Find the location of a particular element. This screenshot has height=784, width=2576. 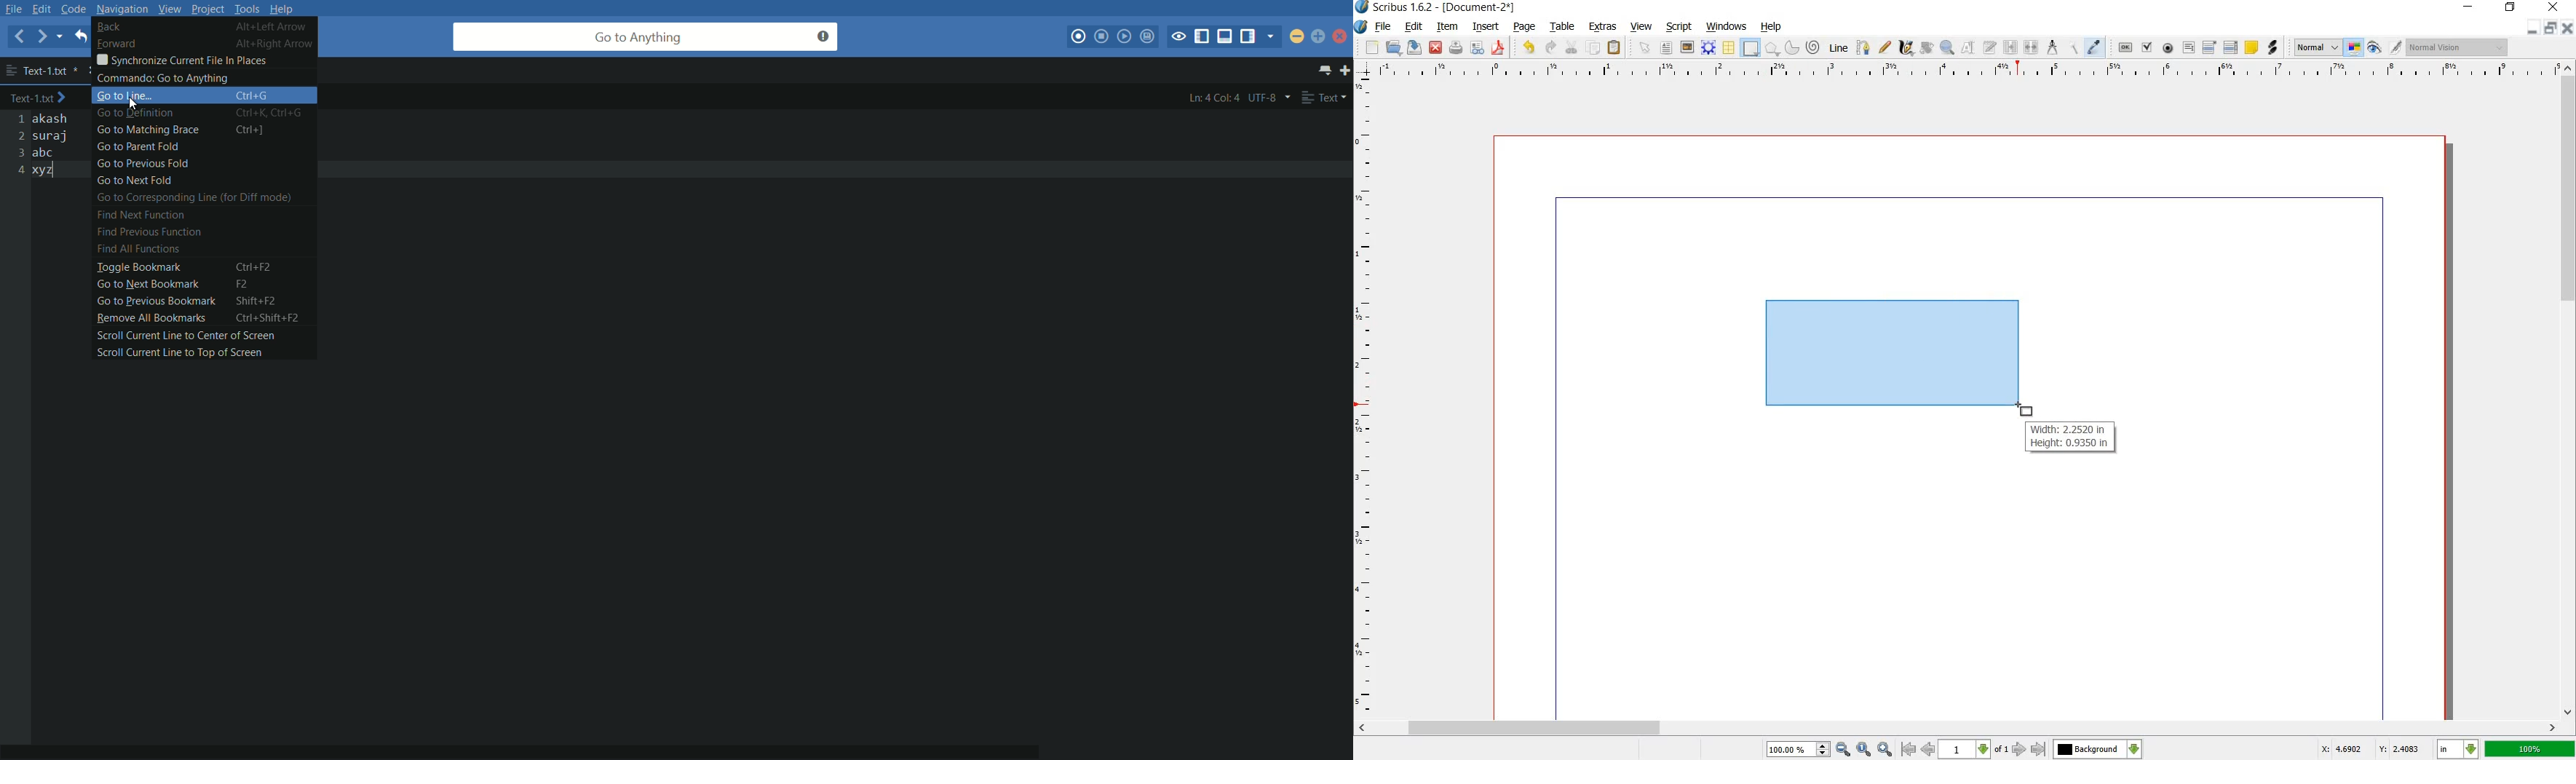

TABLE is located at coordinates (1729, 48).